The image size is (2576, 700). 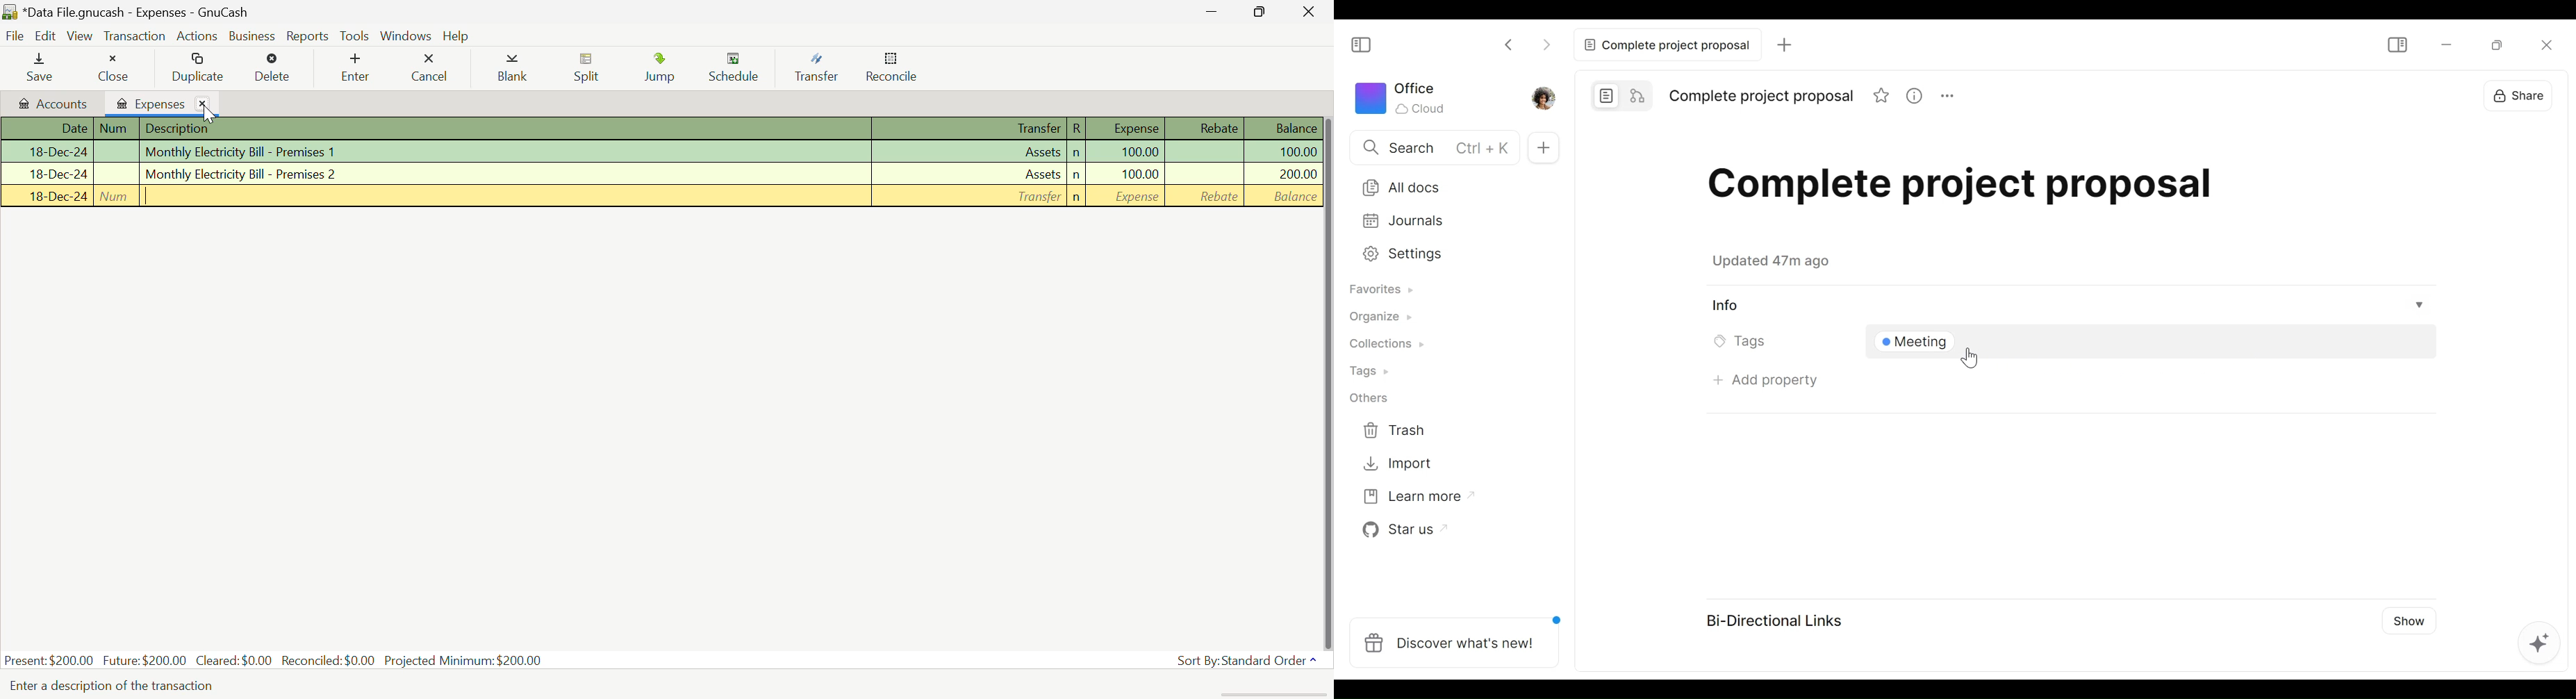 What do you see at coordinates (210, 116) in the screenshot?
I see `Cursor on Close Tab` at bounding box center [210, 116].